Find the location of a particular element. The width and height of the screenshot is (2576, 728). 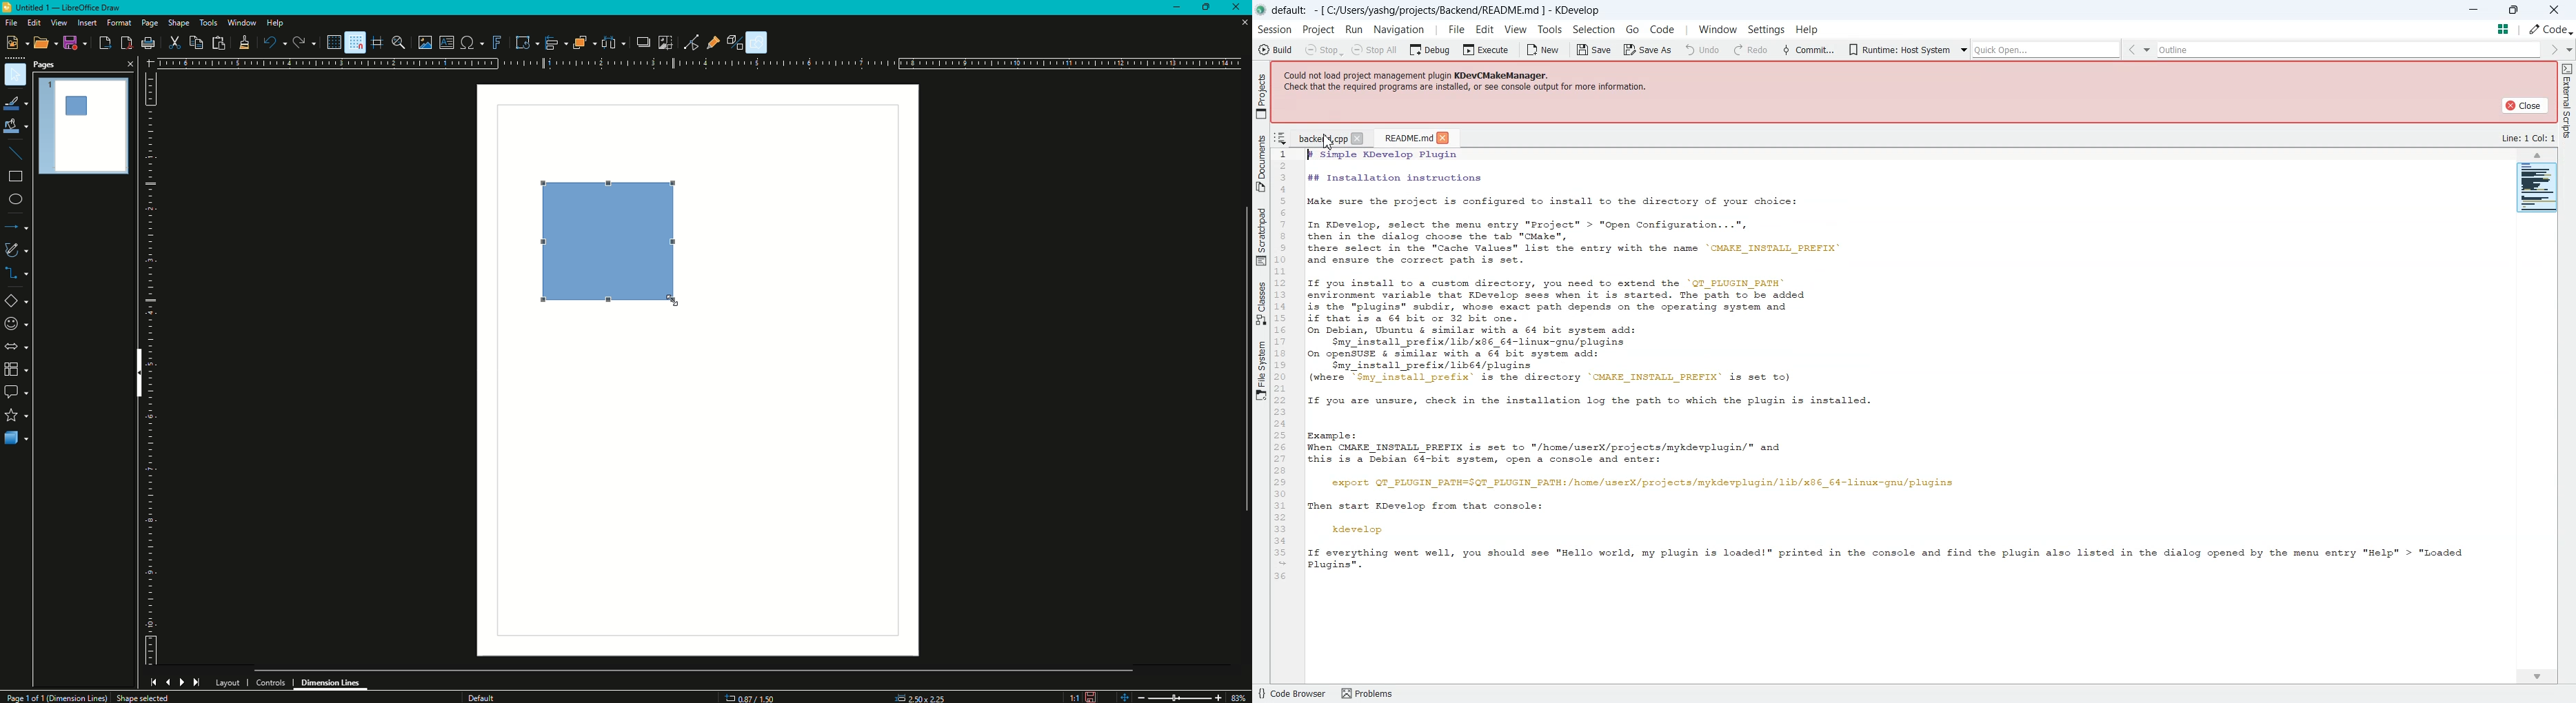

Ellipses is located at coordinates (15, 200).